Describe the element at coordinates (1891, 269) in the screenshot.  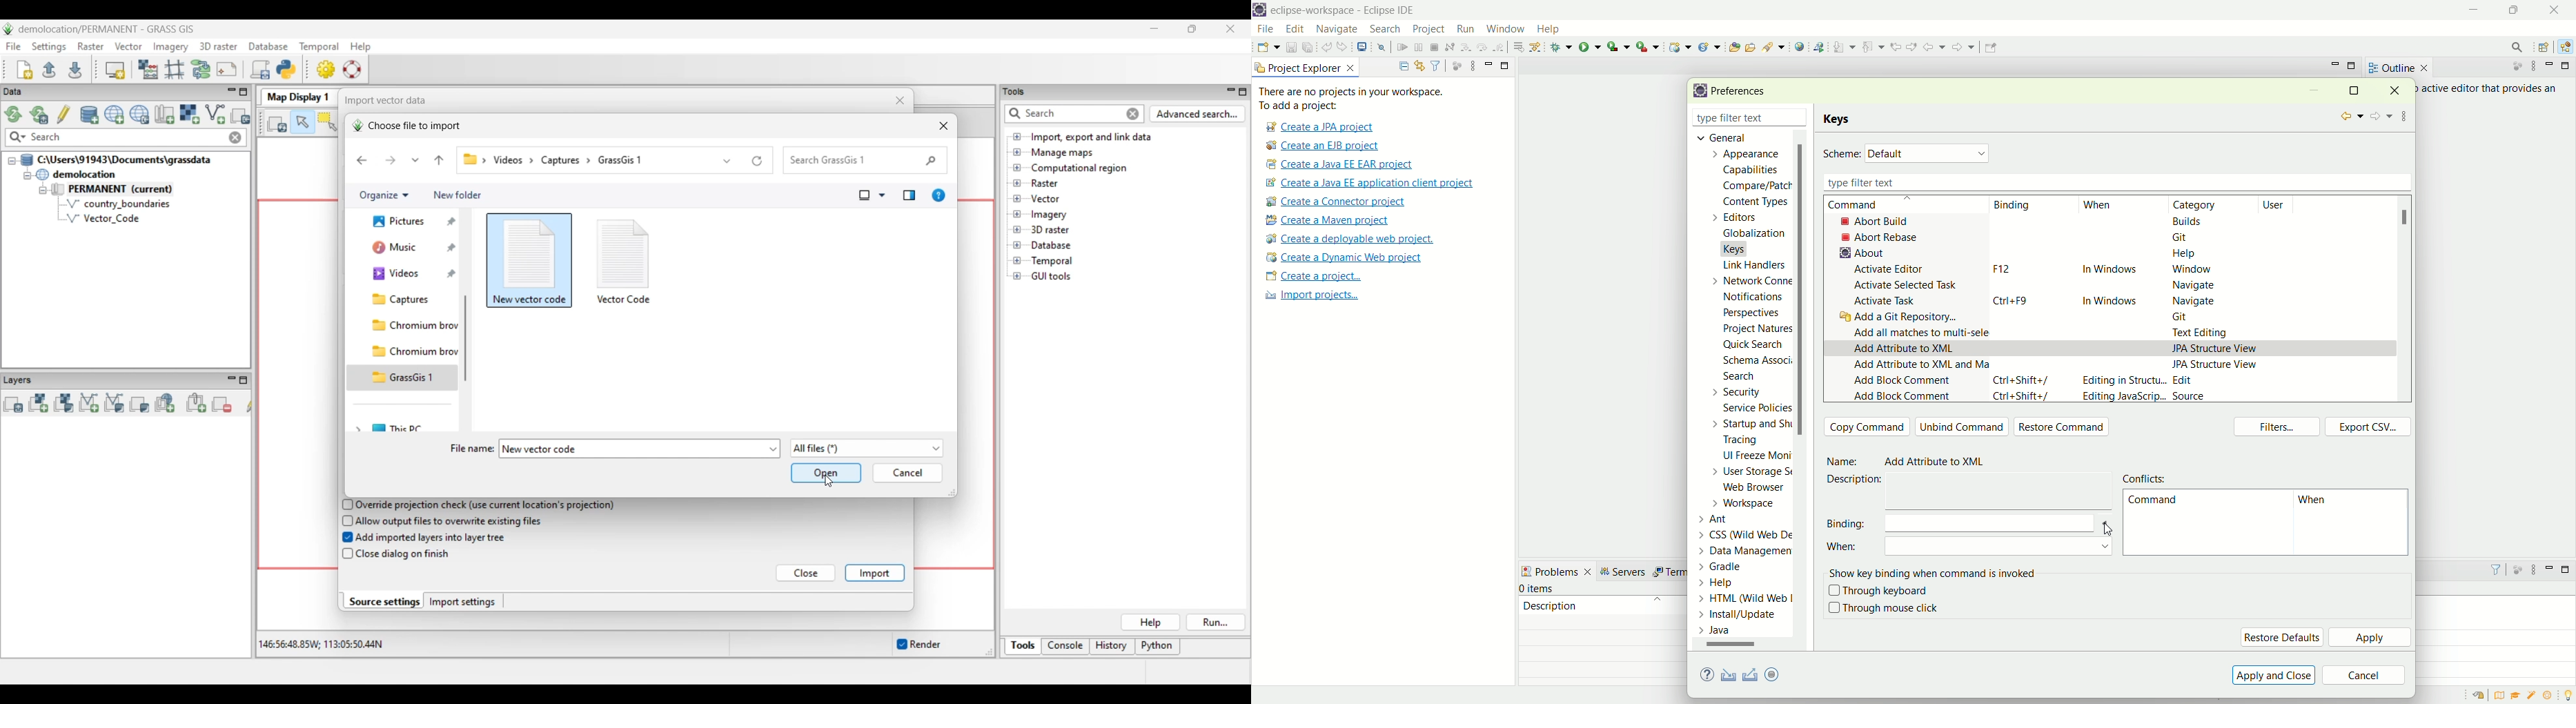
I see `activate editor` at that location.